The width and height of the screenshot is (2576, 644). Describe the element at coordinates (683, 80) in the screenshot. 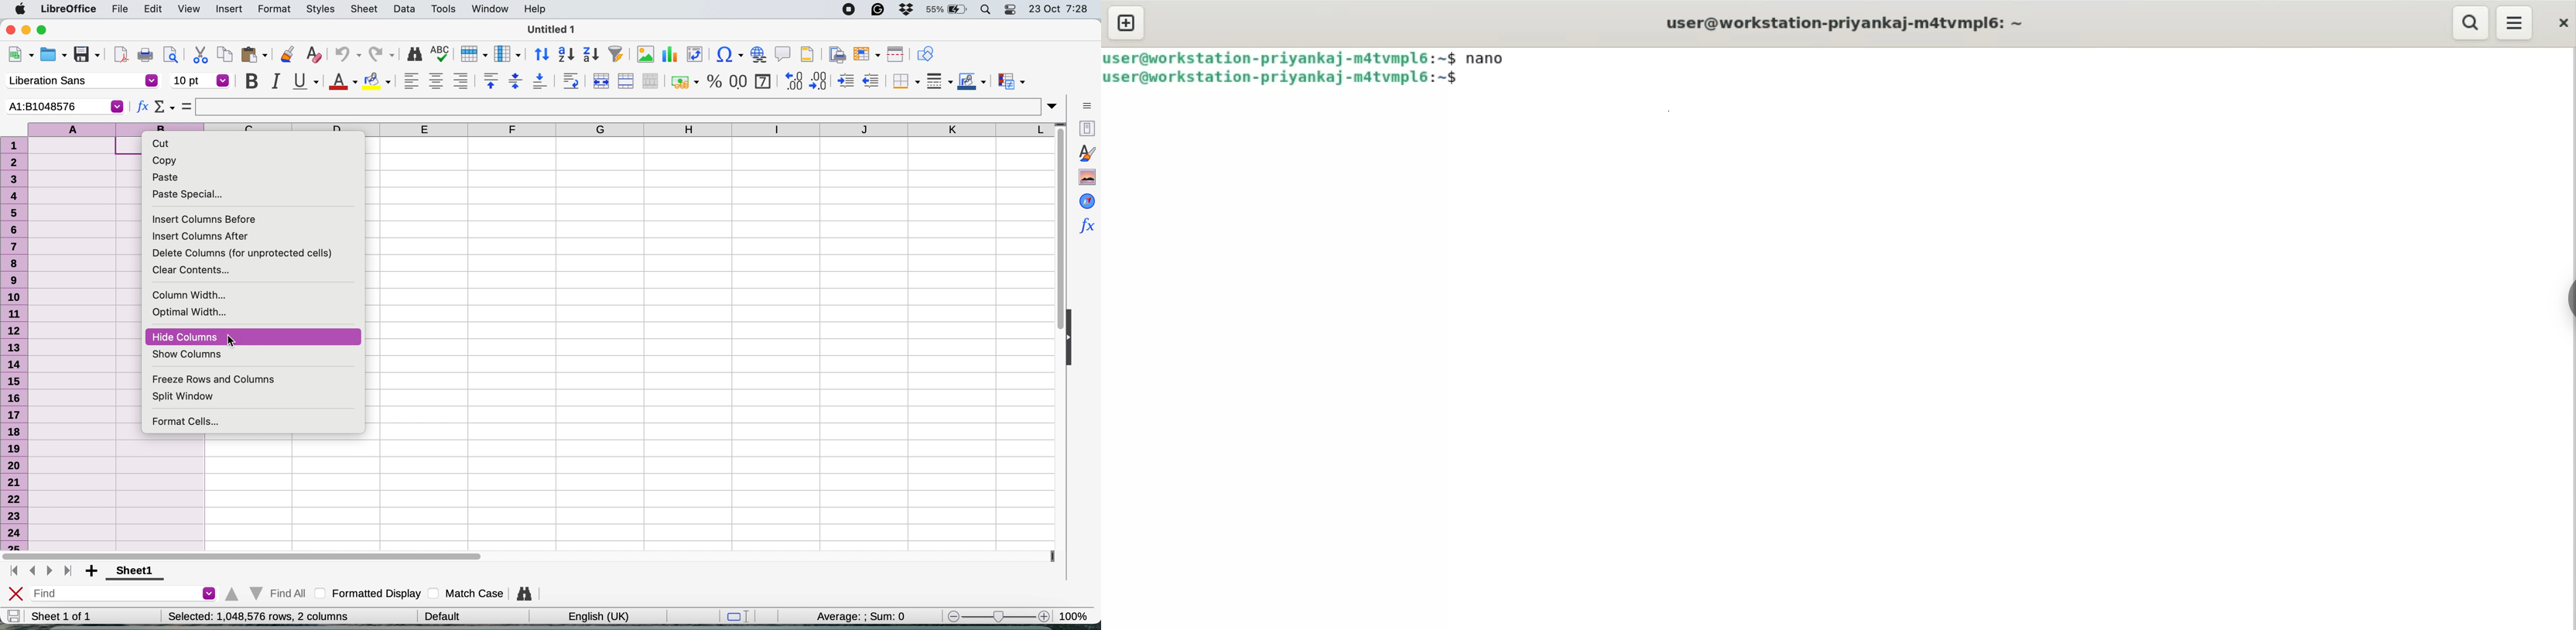

I see `format as currency` at that location.